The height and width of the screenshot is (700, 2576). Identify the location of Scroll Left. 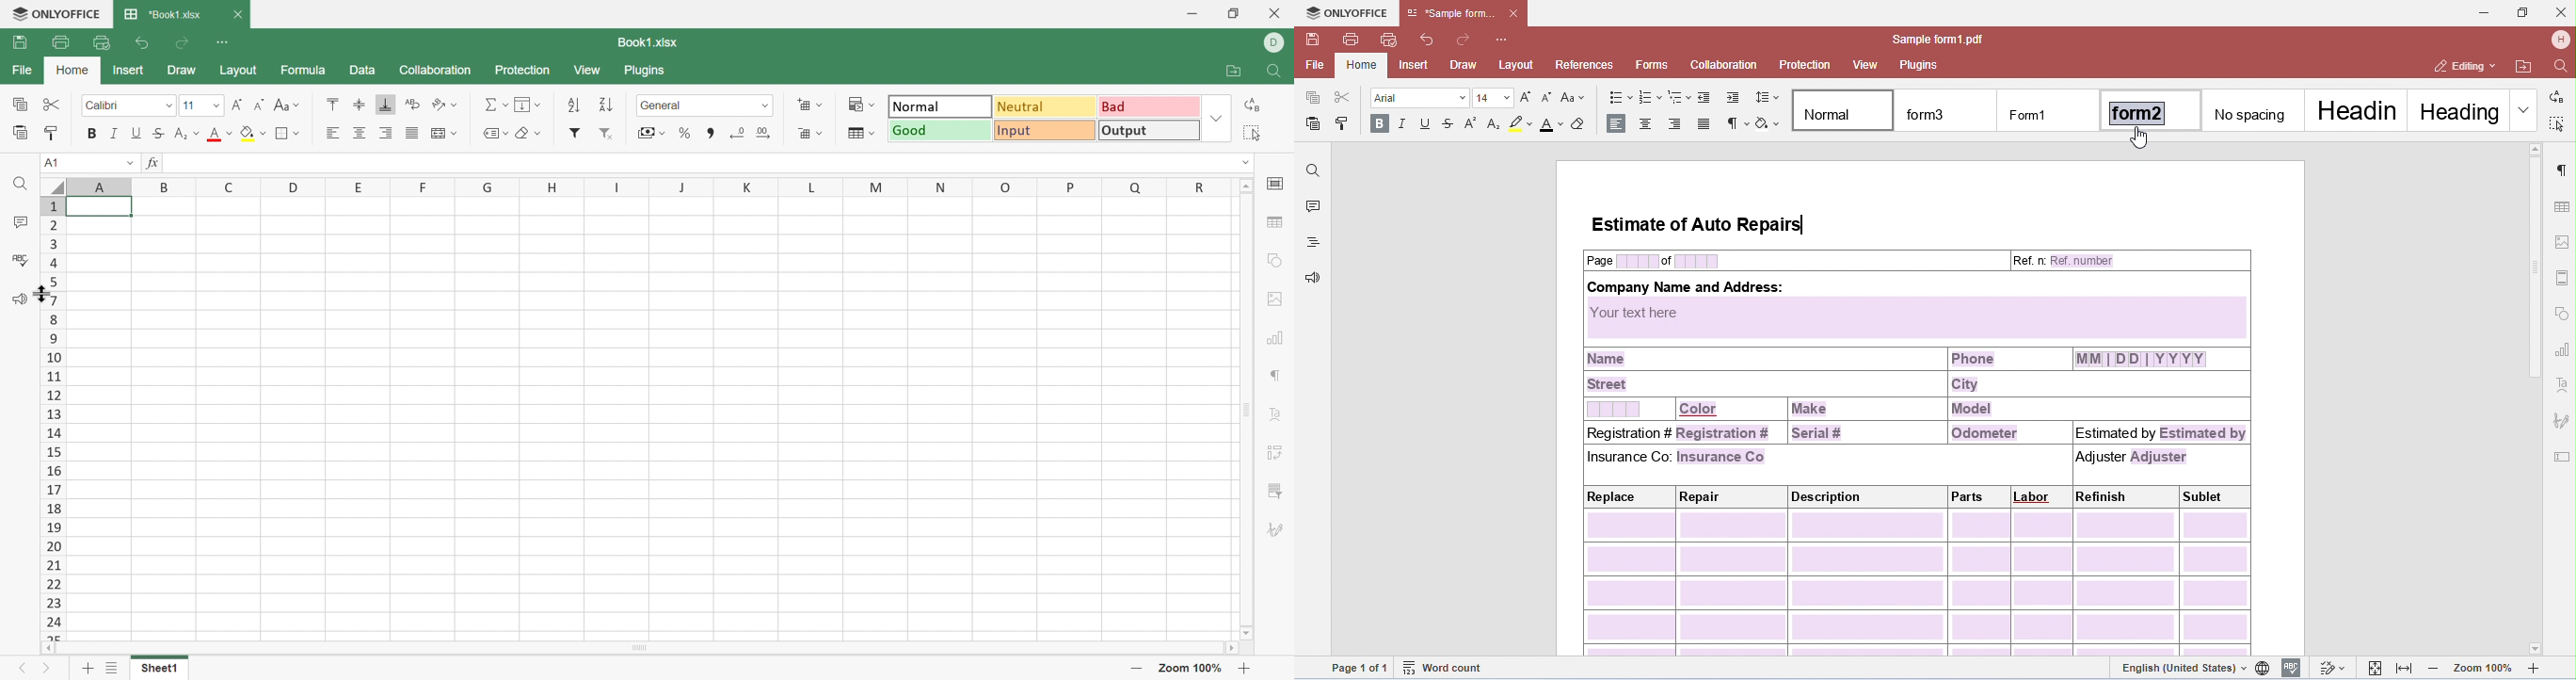
(42, 648).